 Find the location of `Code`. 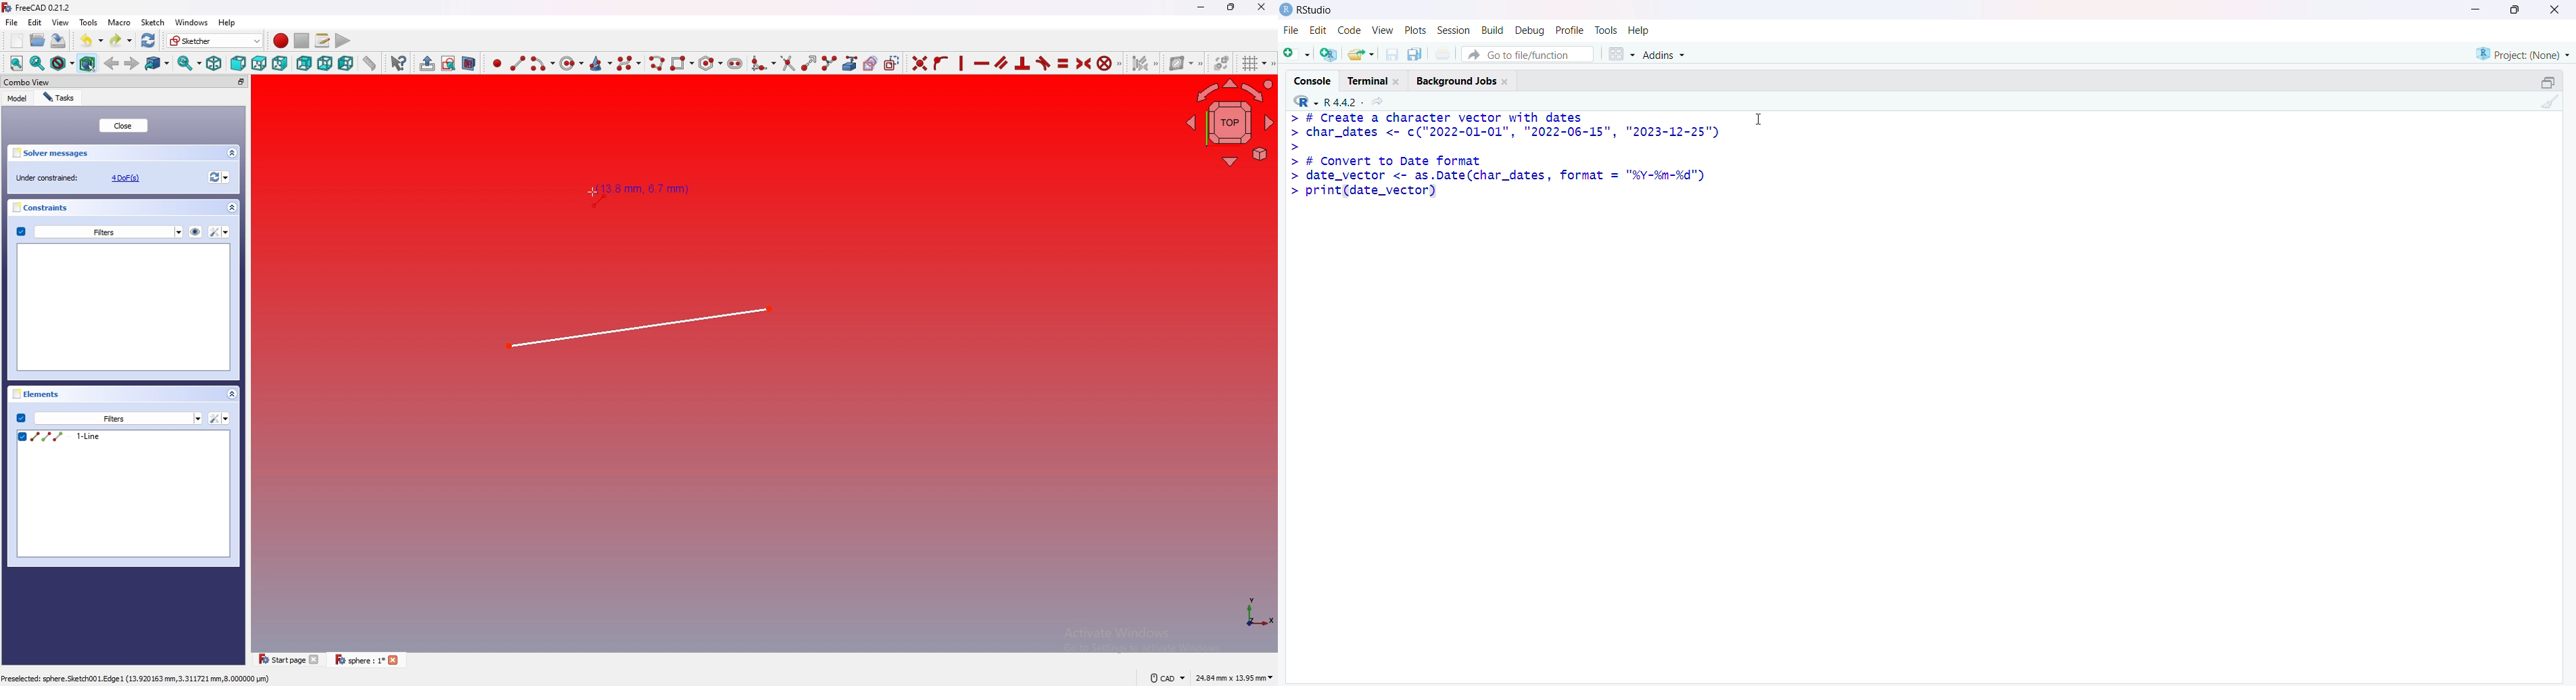

Code is located at coordinates (1347, 32).